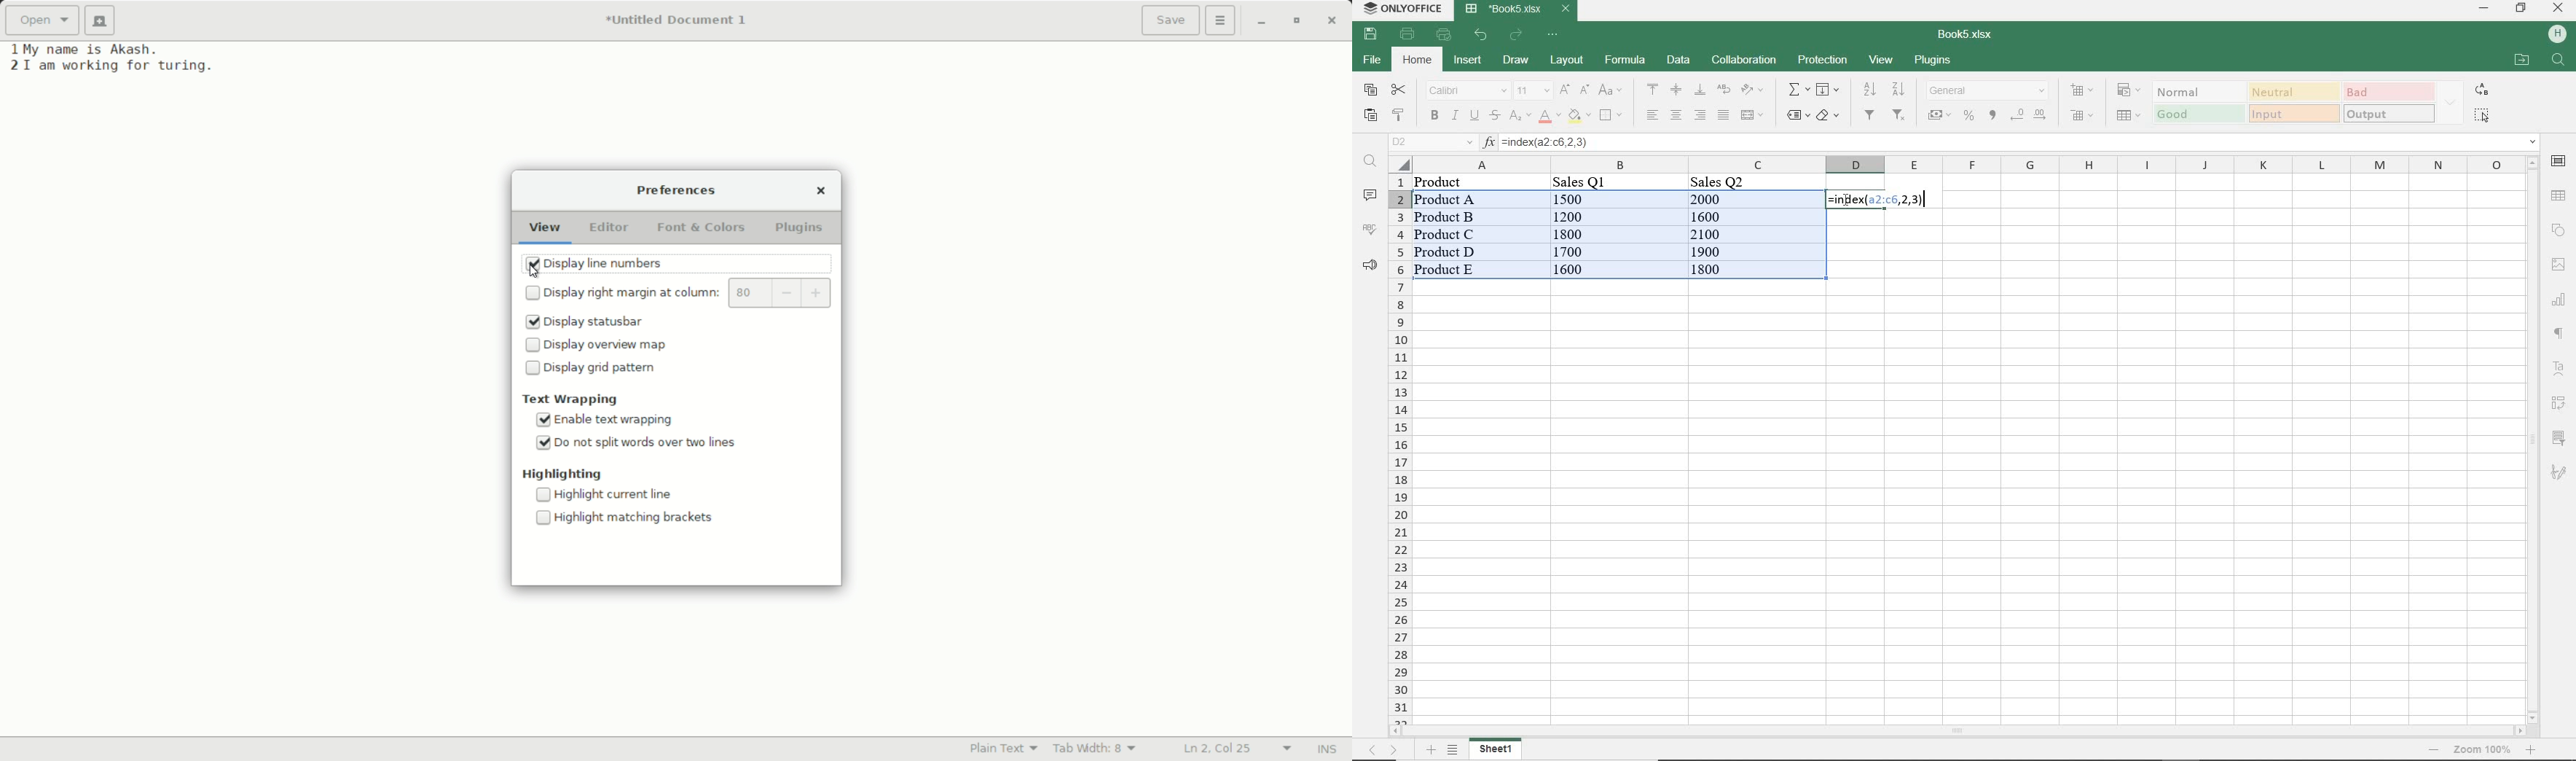 This screenshot has width=2576, height=784. I want to click on collaboration, so click(1743, 61).